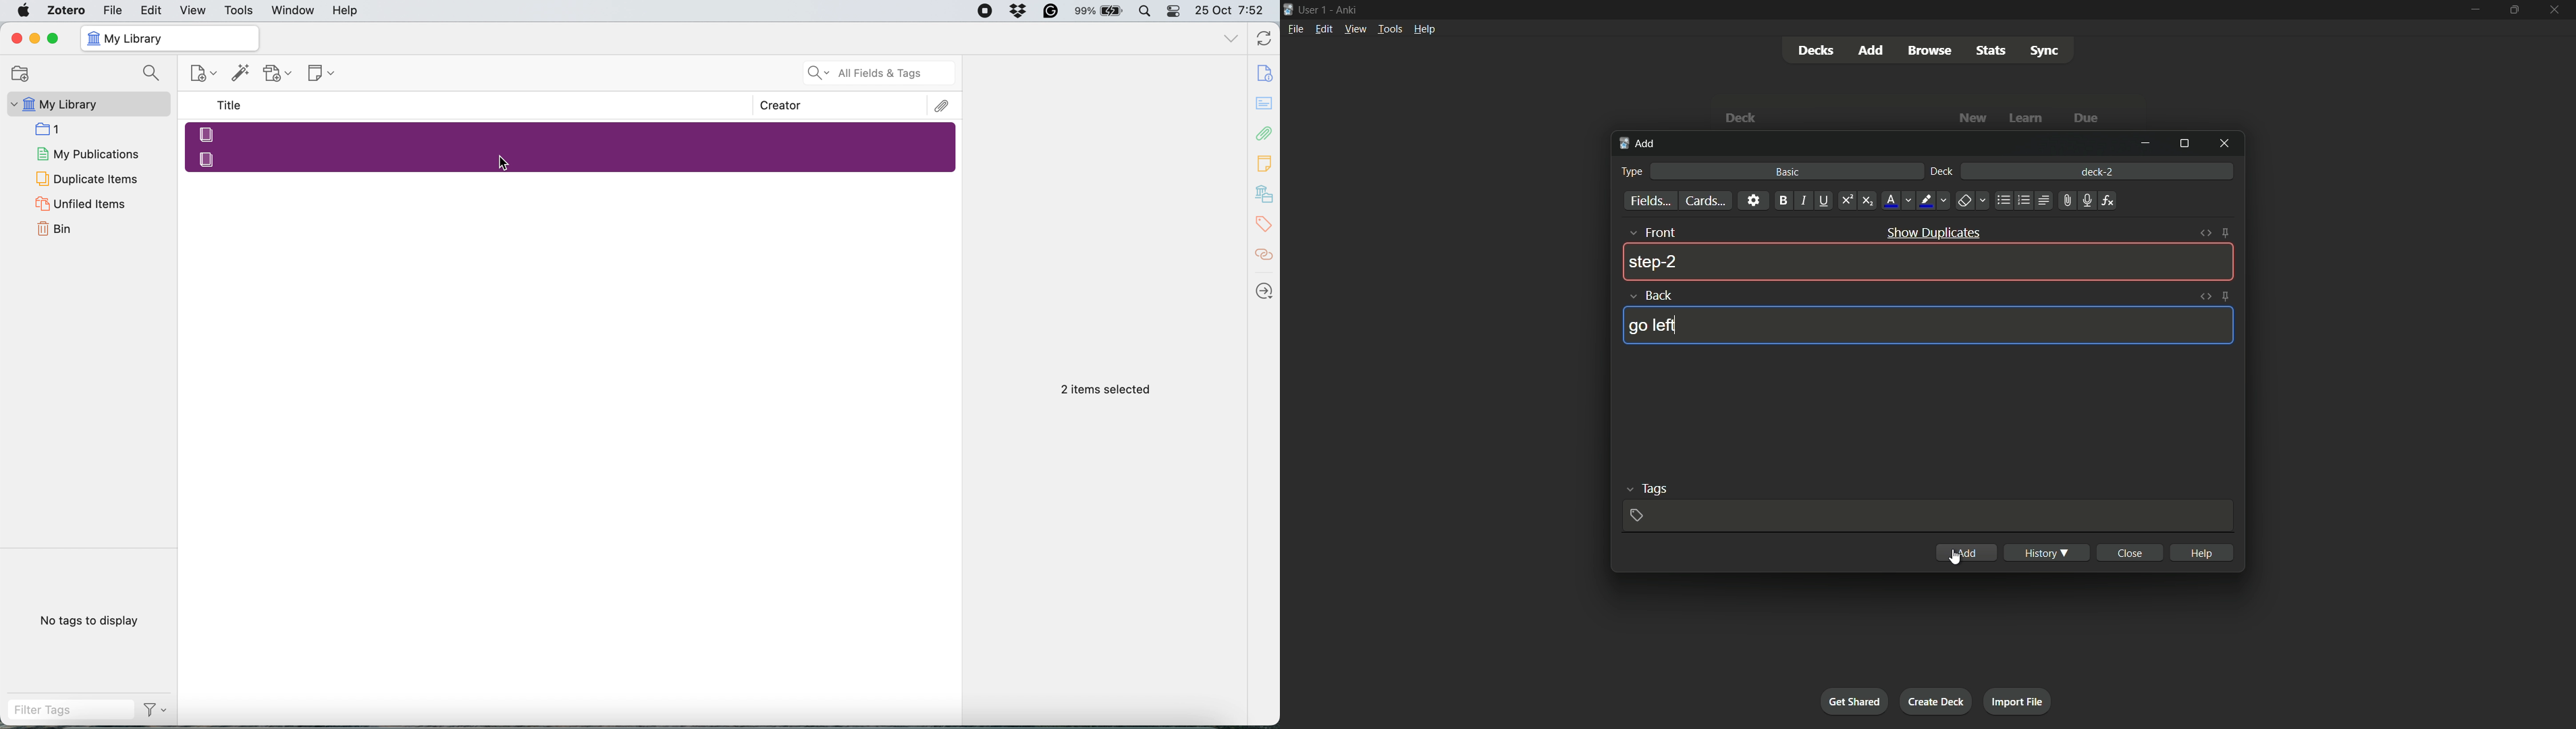 The height and width of the screenshot is (756, 2576). I want to click on tags, so click(1643, 489).